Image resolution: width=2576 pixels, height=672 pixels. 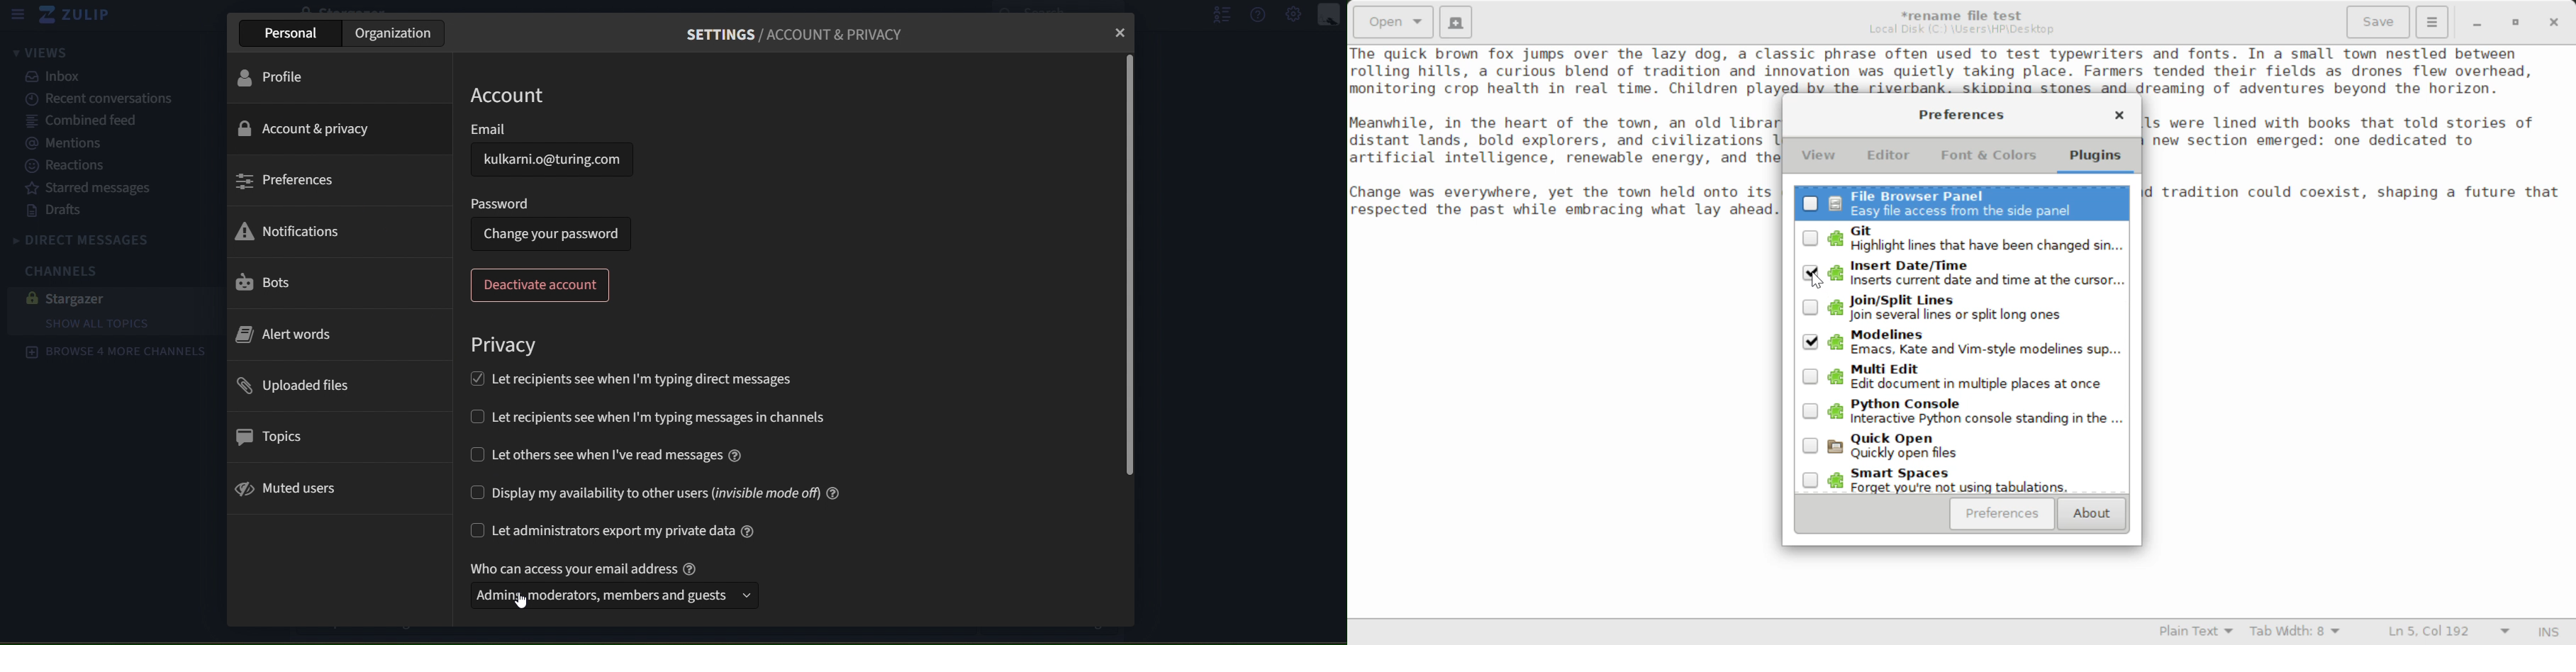 I want to click on personal menu, so click(x=1329, y=15).